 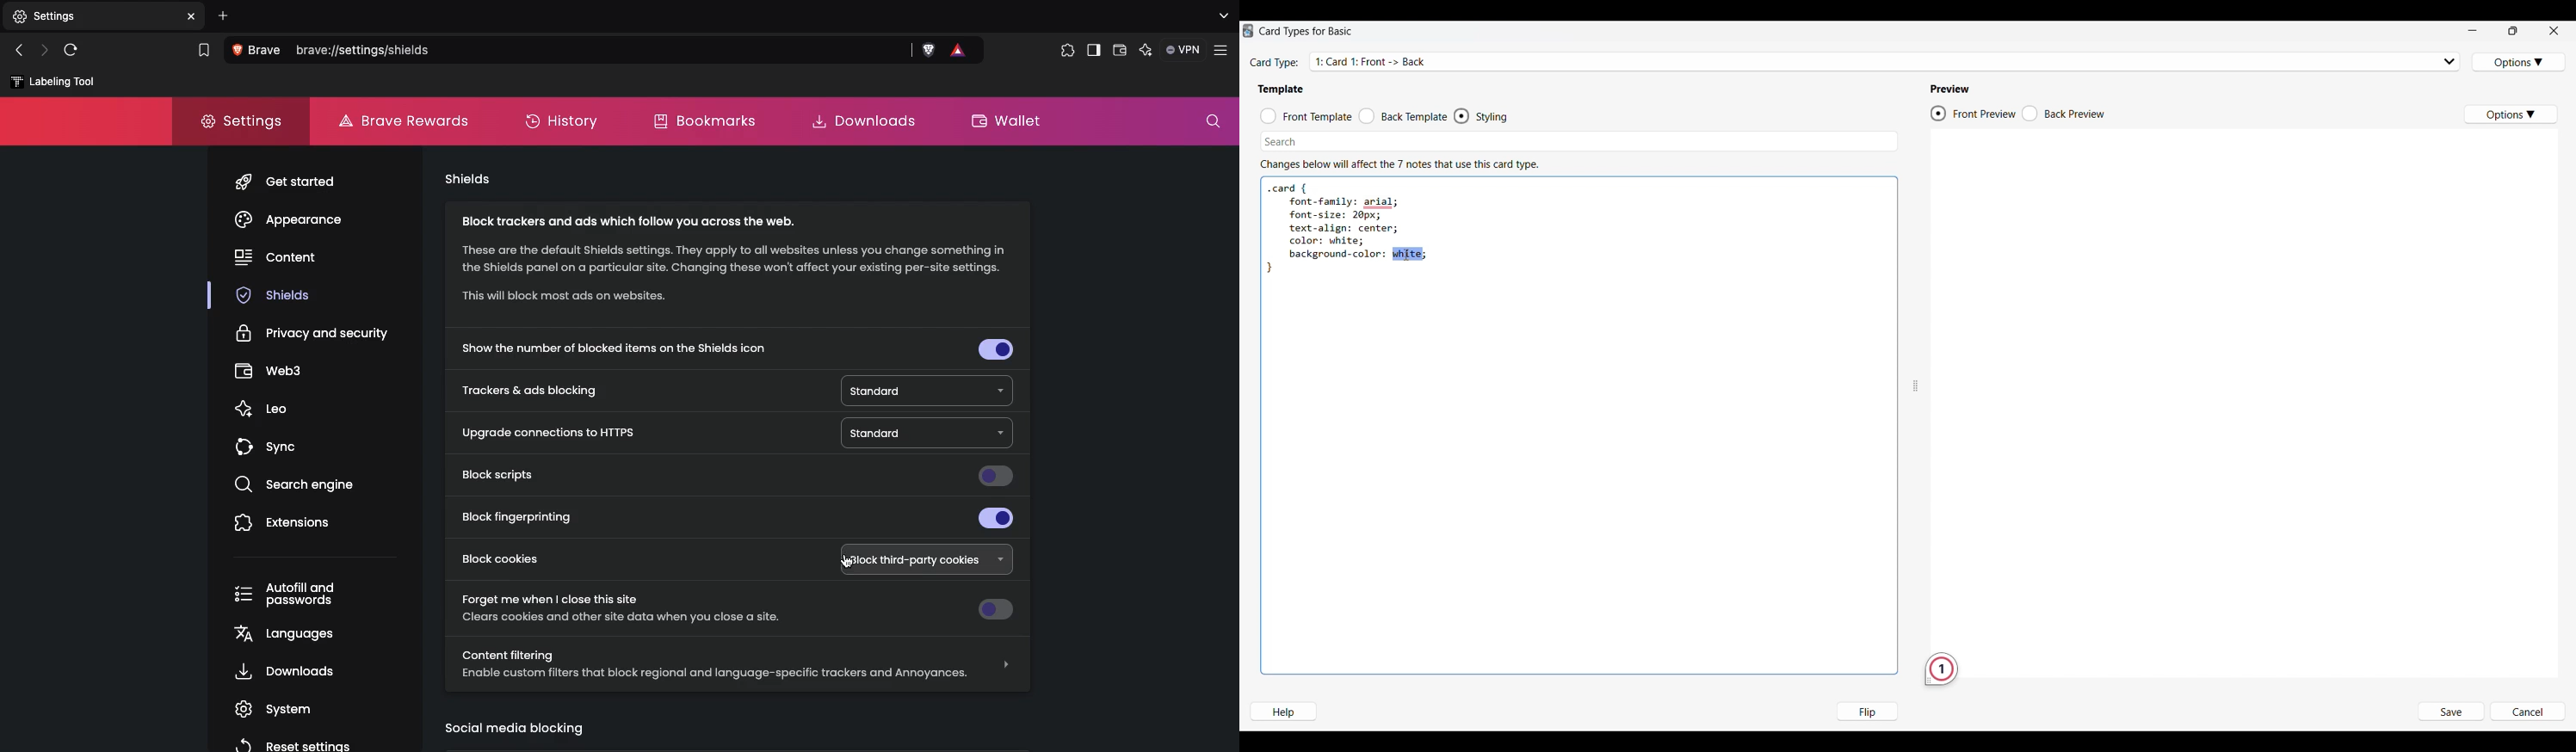 I want to click on Cursor, so click(x=1407, y=254).